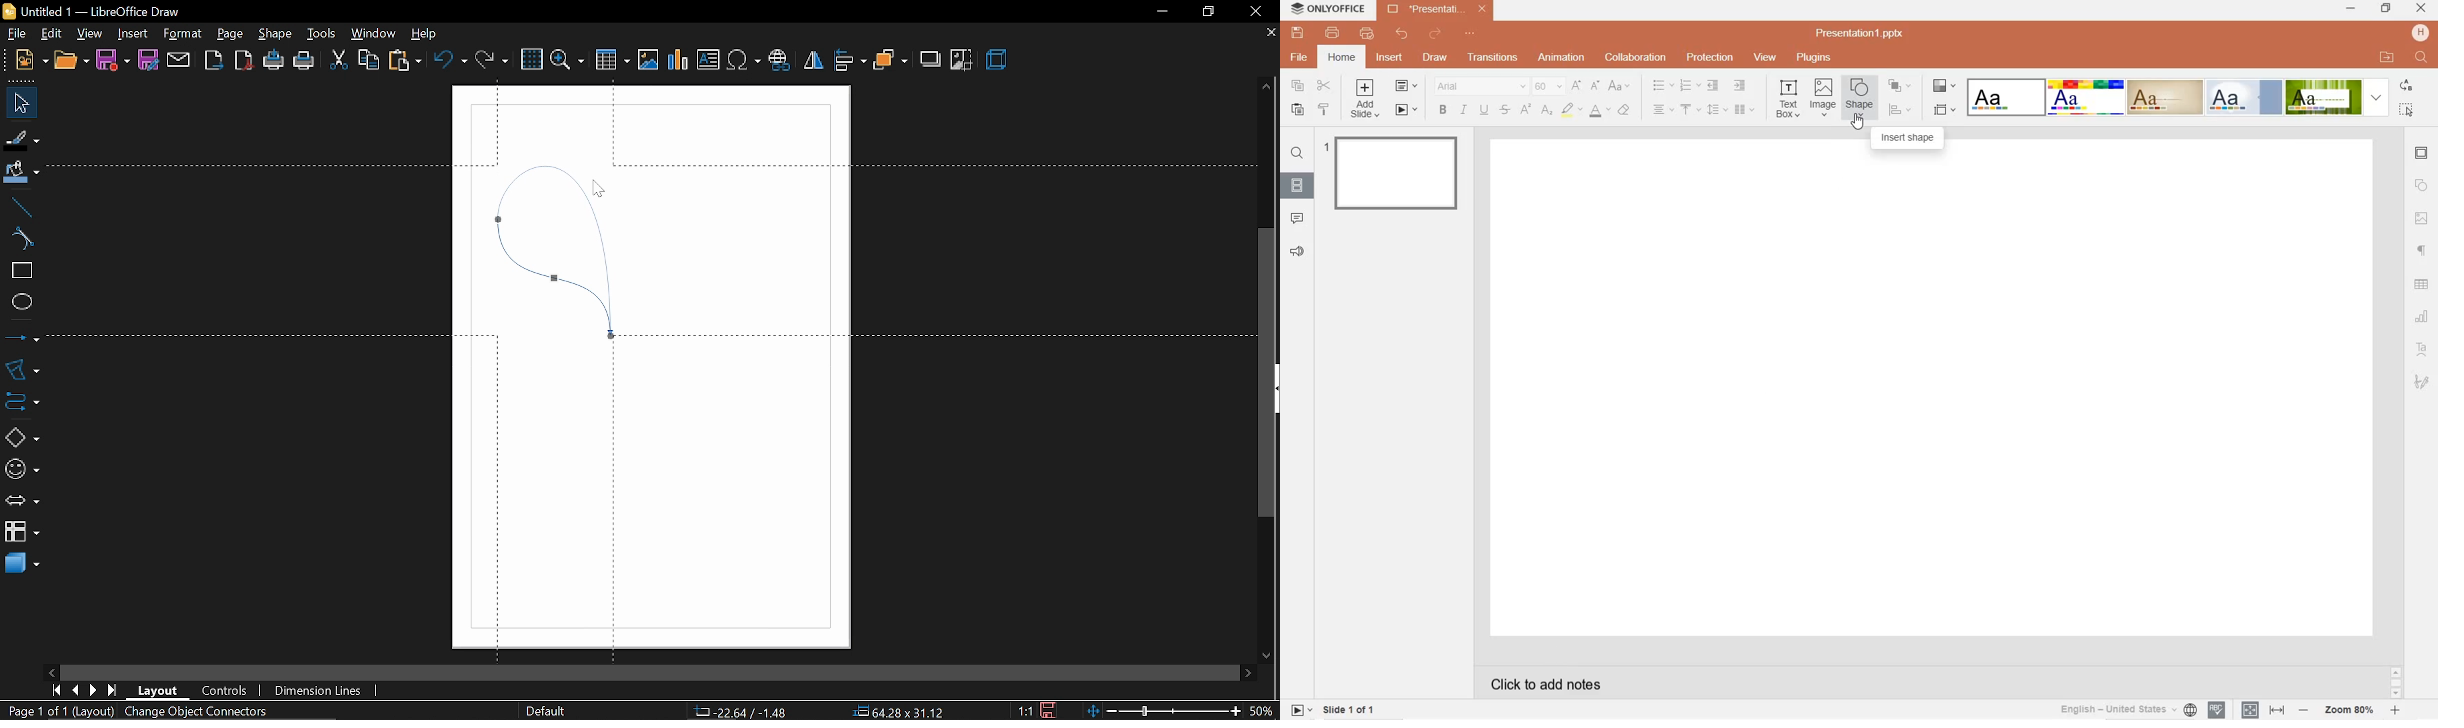 This screenshot has width=2464, height=728. Describe the element at coordinates (131, 32) in the screenshot. I see `Insert` at that location.